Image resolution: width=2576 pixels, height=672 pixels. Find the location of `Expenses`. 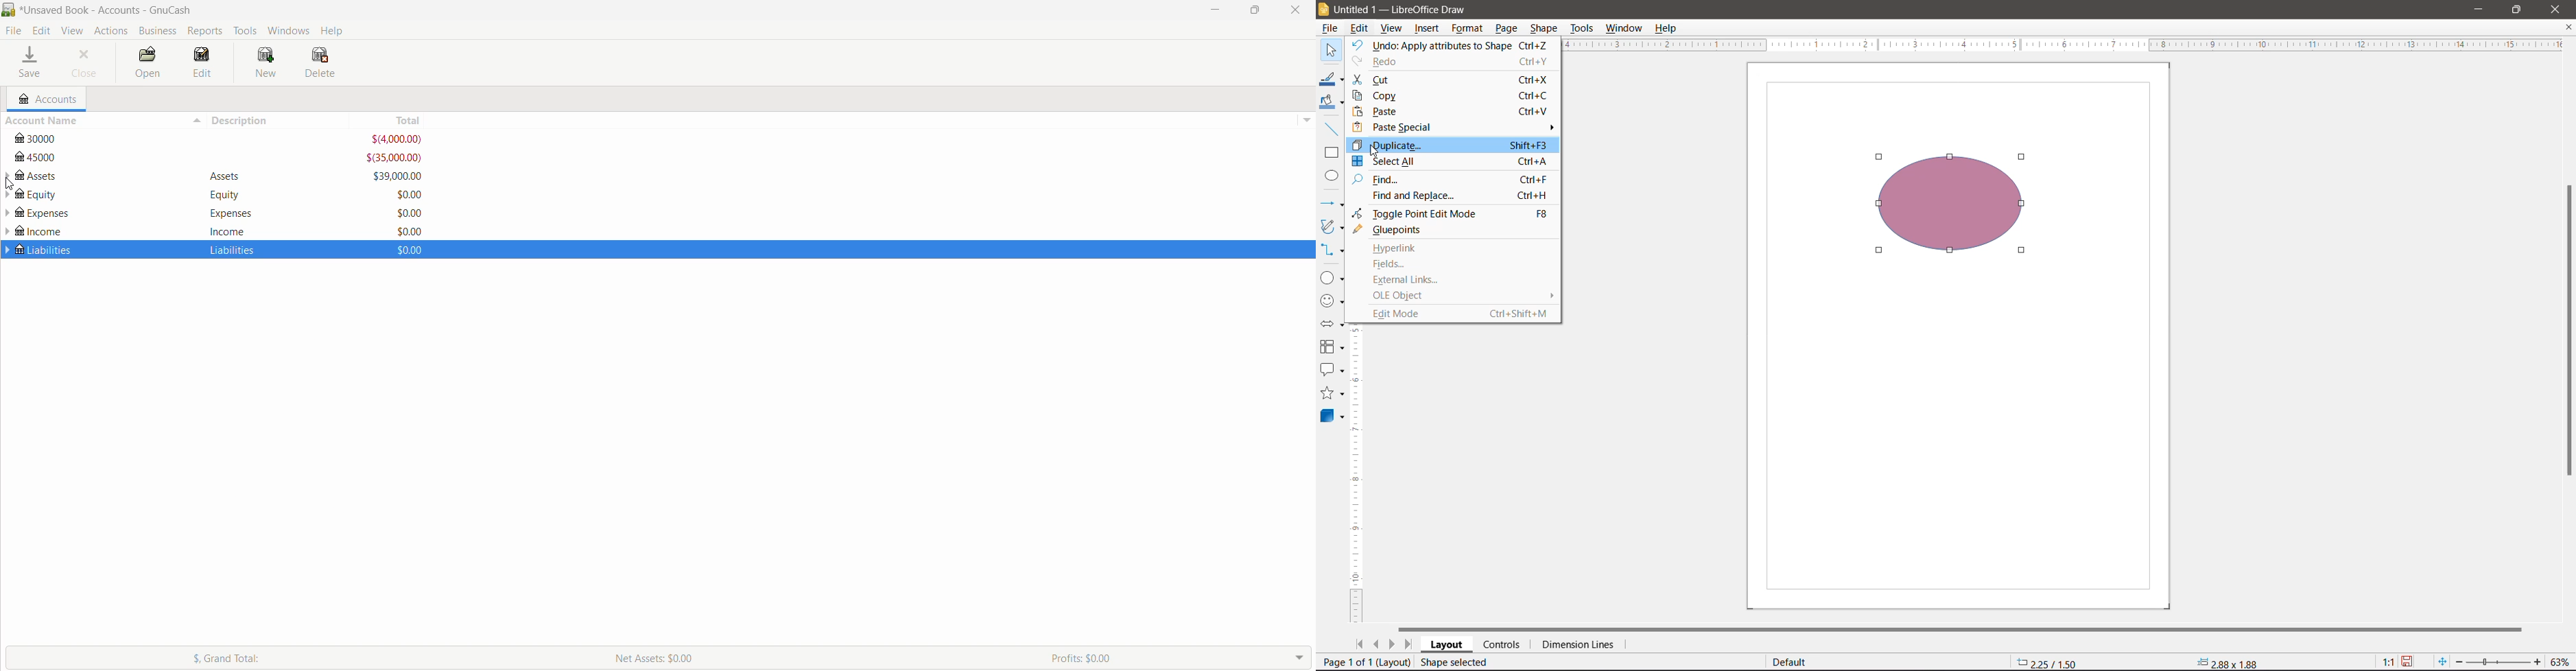

Expenses is located at coordinates (99, 213).